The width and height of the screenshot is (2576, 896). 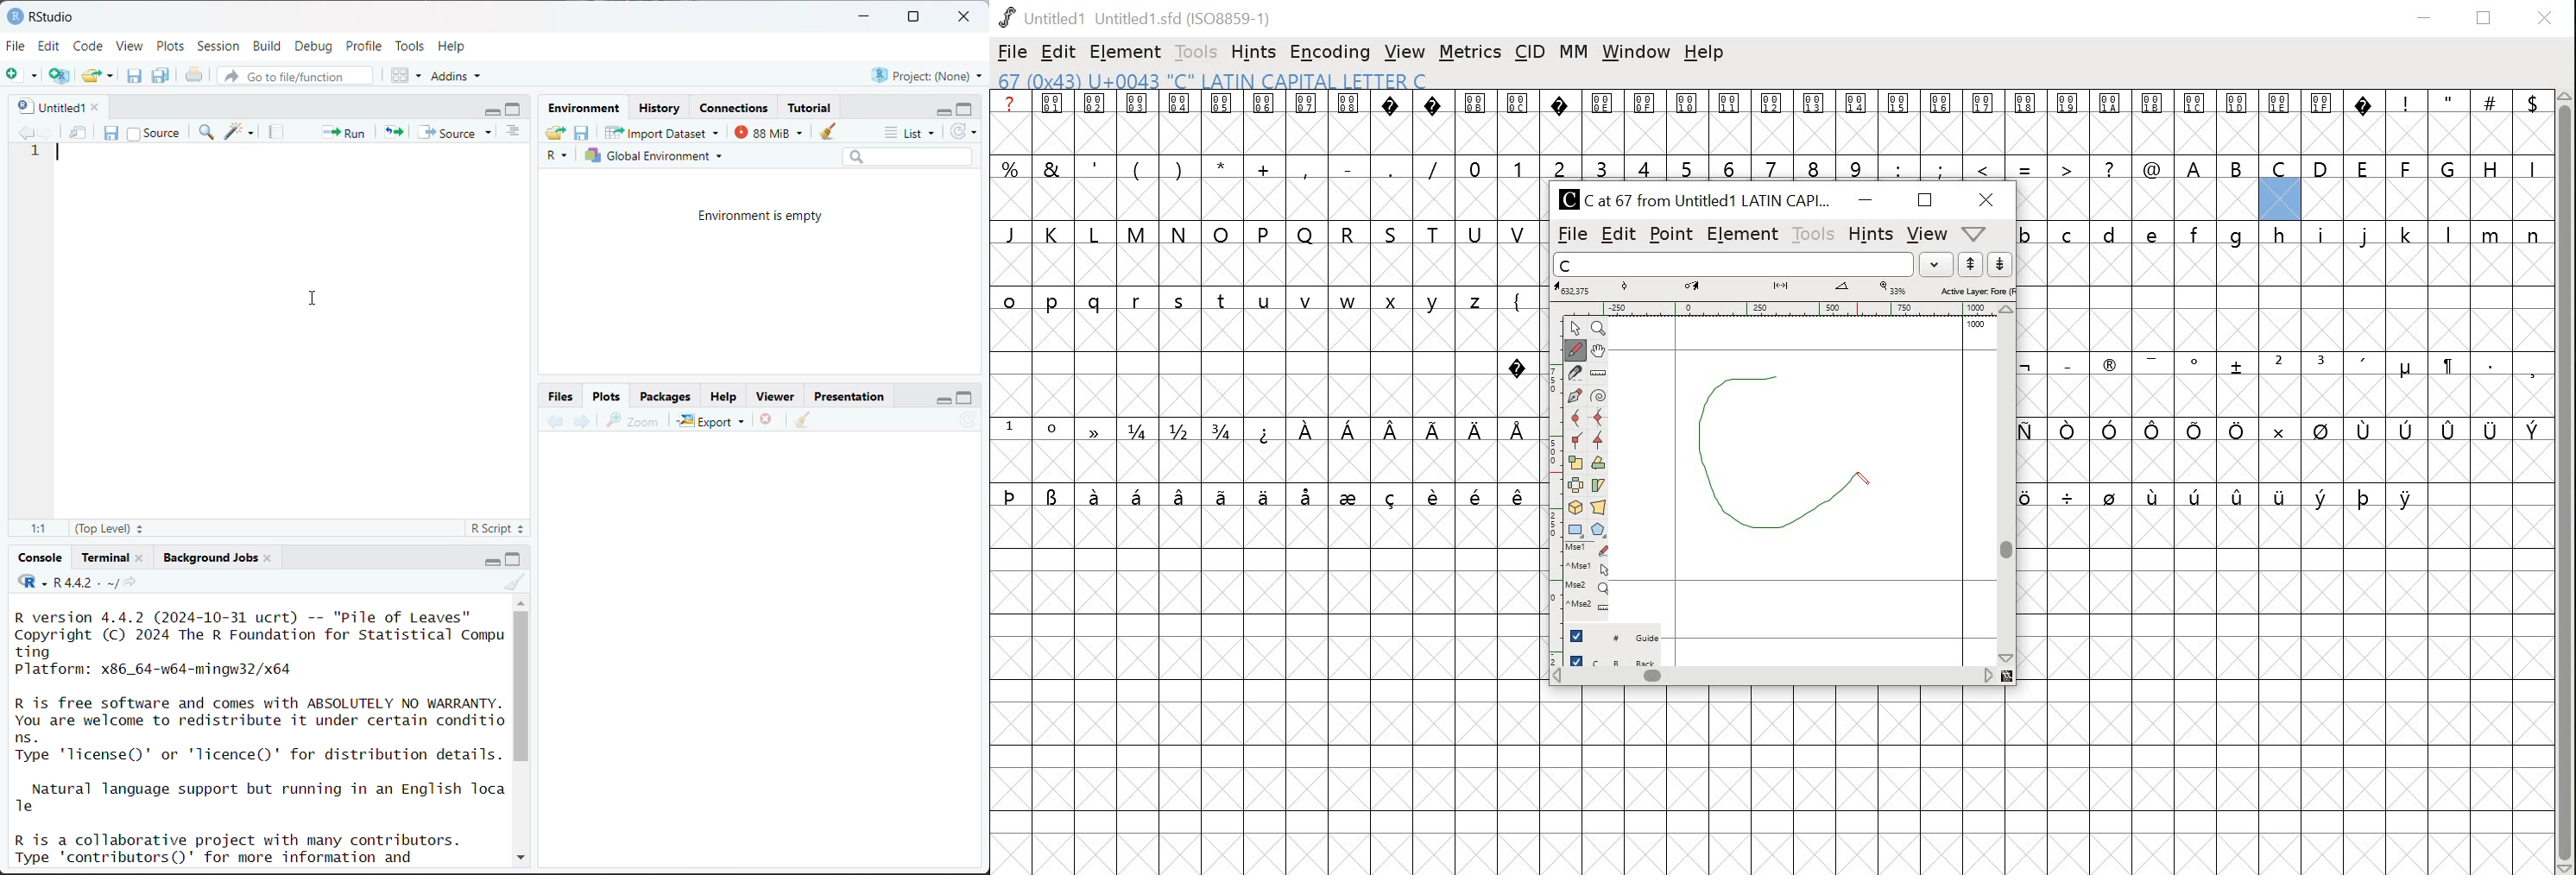 What do you see at coordinates (294, 77) in the screenshot?
I see `go to file/function` at bounding box center [294, 77].